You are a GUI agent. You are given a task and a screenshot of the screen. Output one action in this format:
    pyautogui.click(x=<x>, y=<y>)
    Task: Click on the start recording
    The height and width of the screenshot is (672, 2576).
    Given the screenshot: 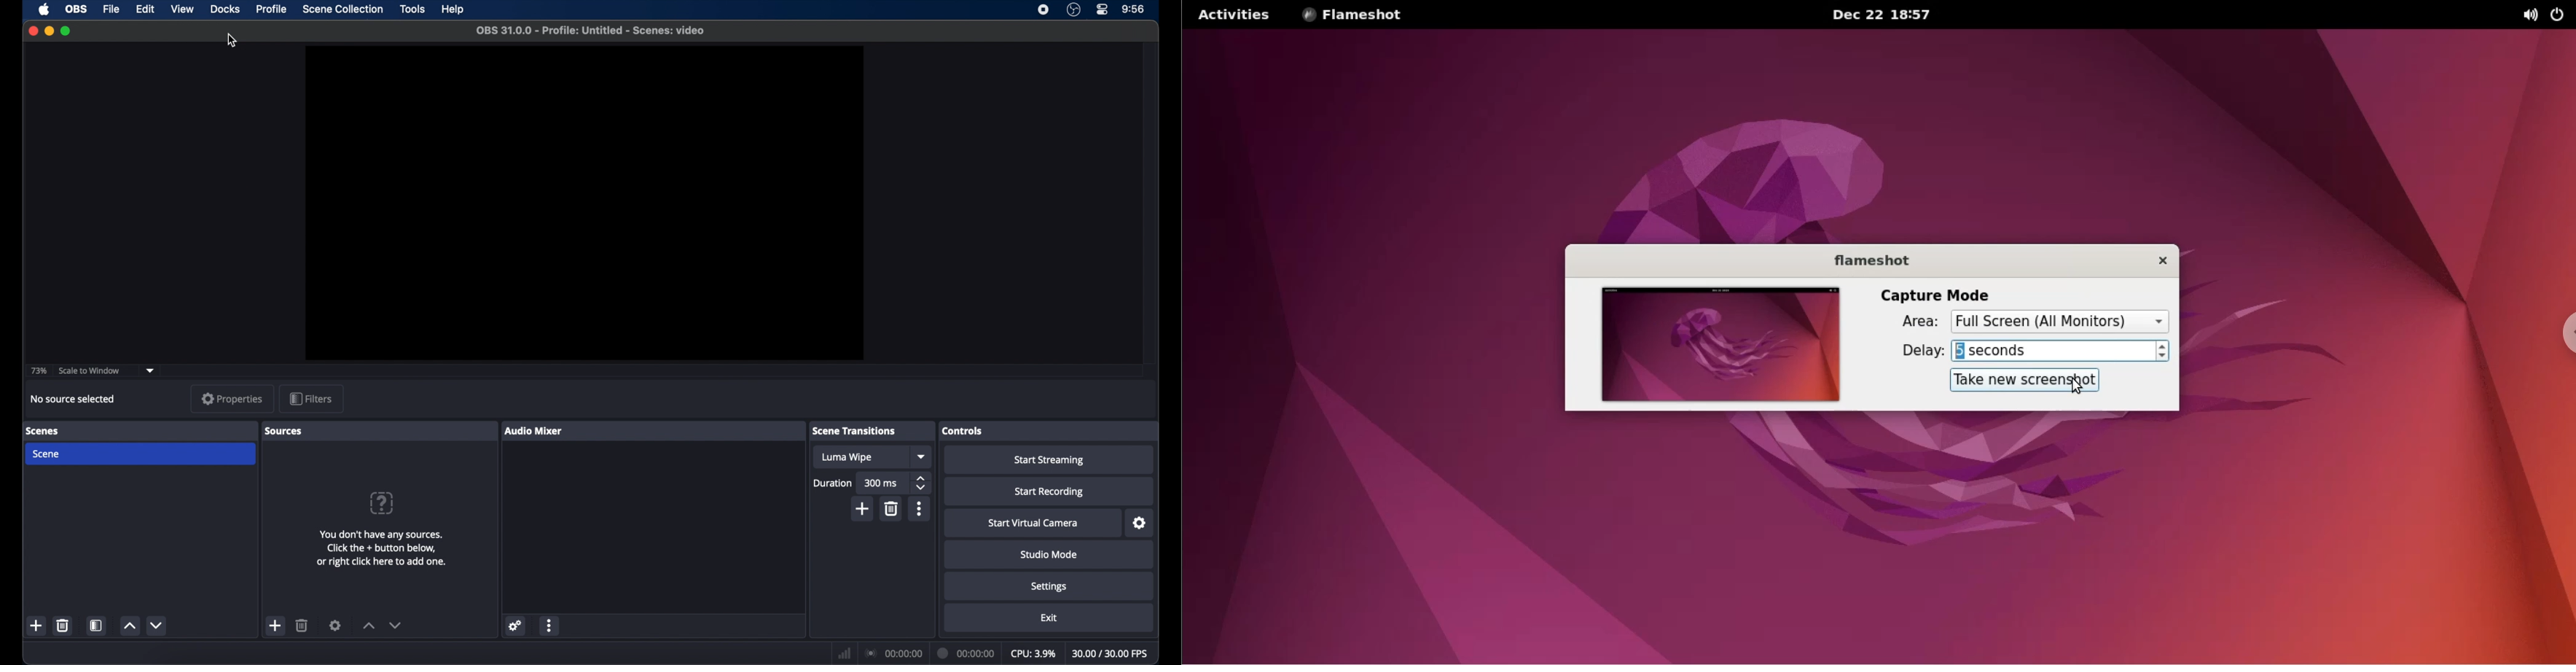 What is the action you would take?
    pyautogui.click(x=1049, y=491)
    